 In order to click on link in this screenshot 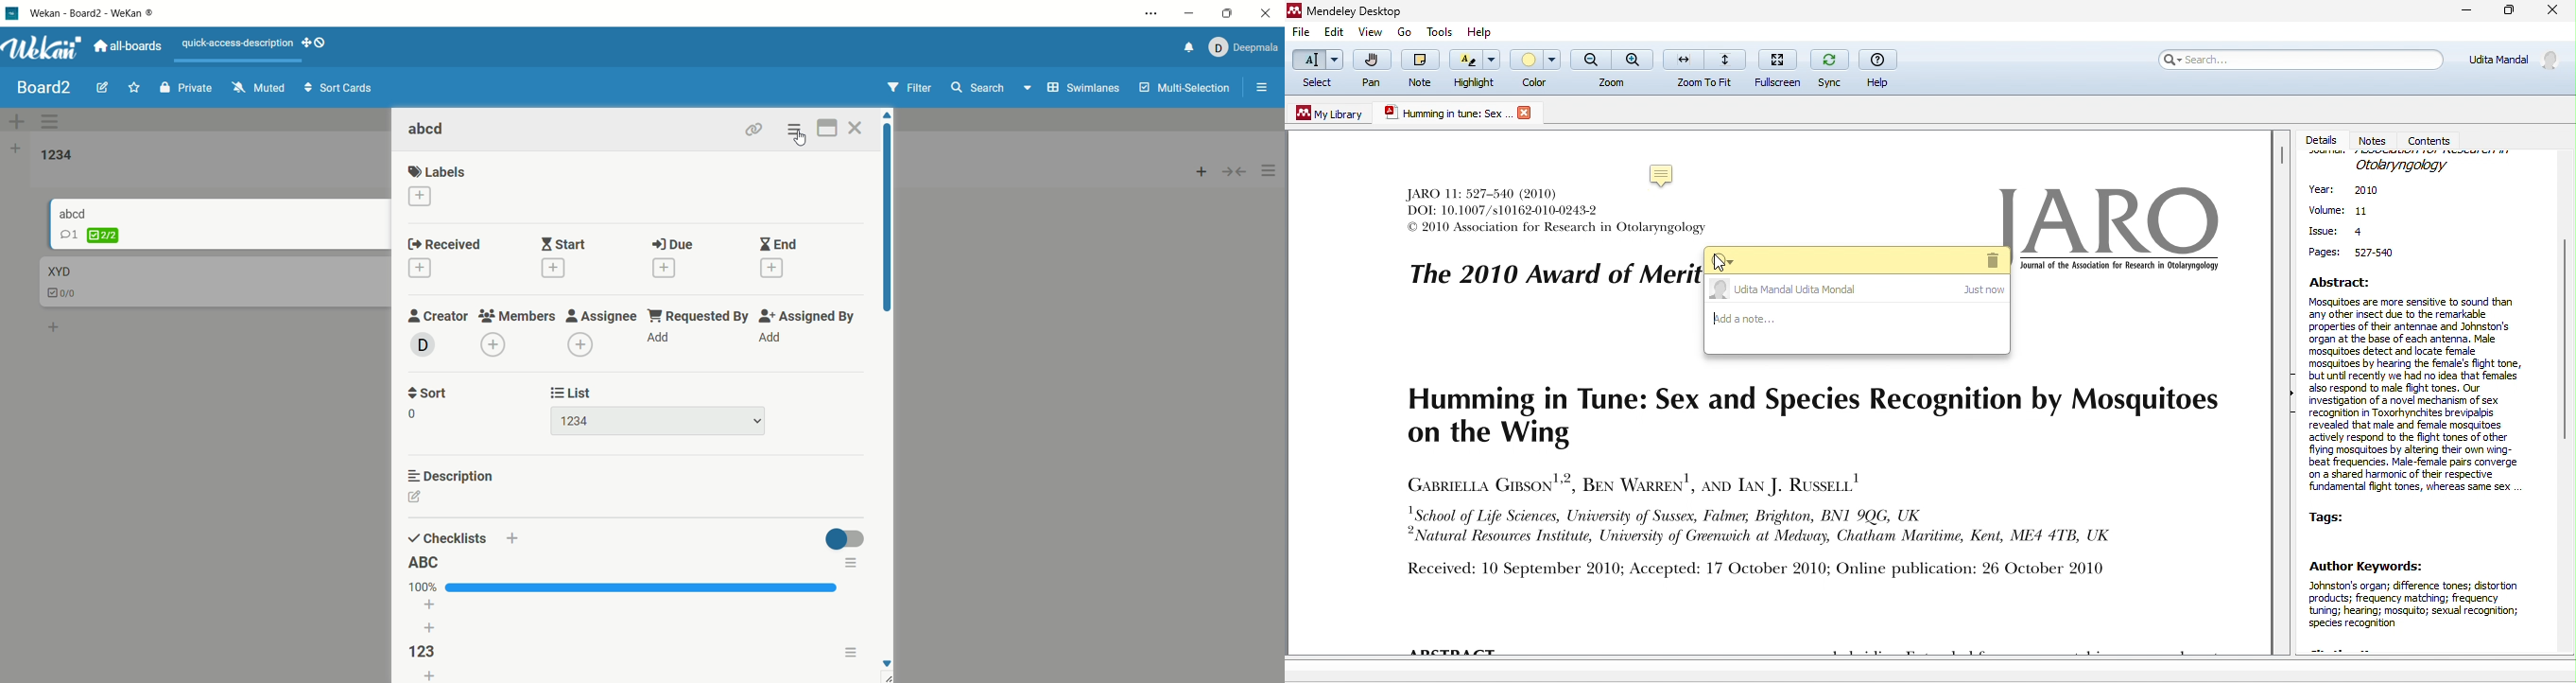, I will do `click(753, 127)`.